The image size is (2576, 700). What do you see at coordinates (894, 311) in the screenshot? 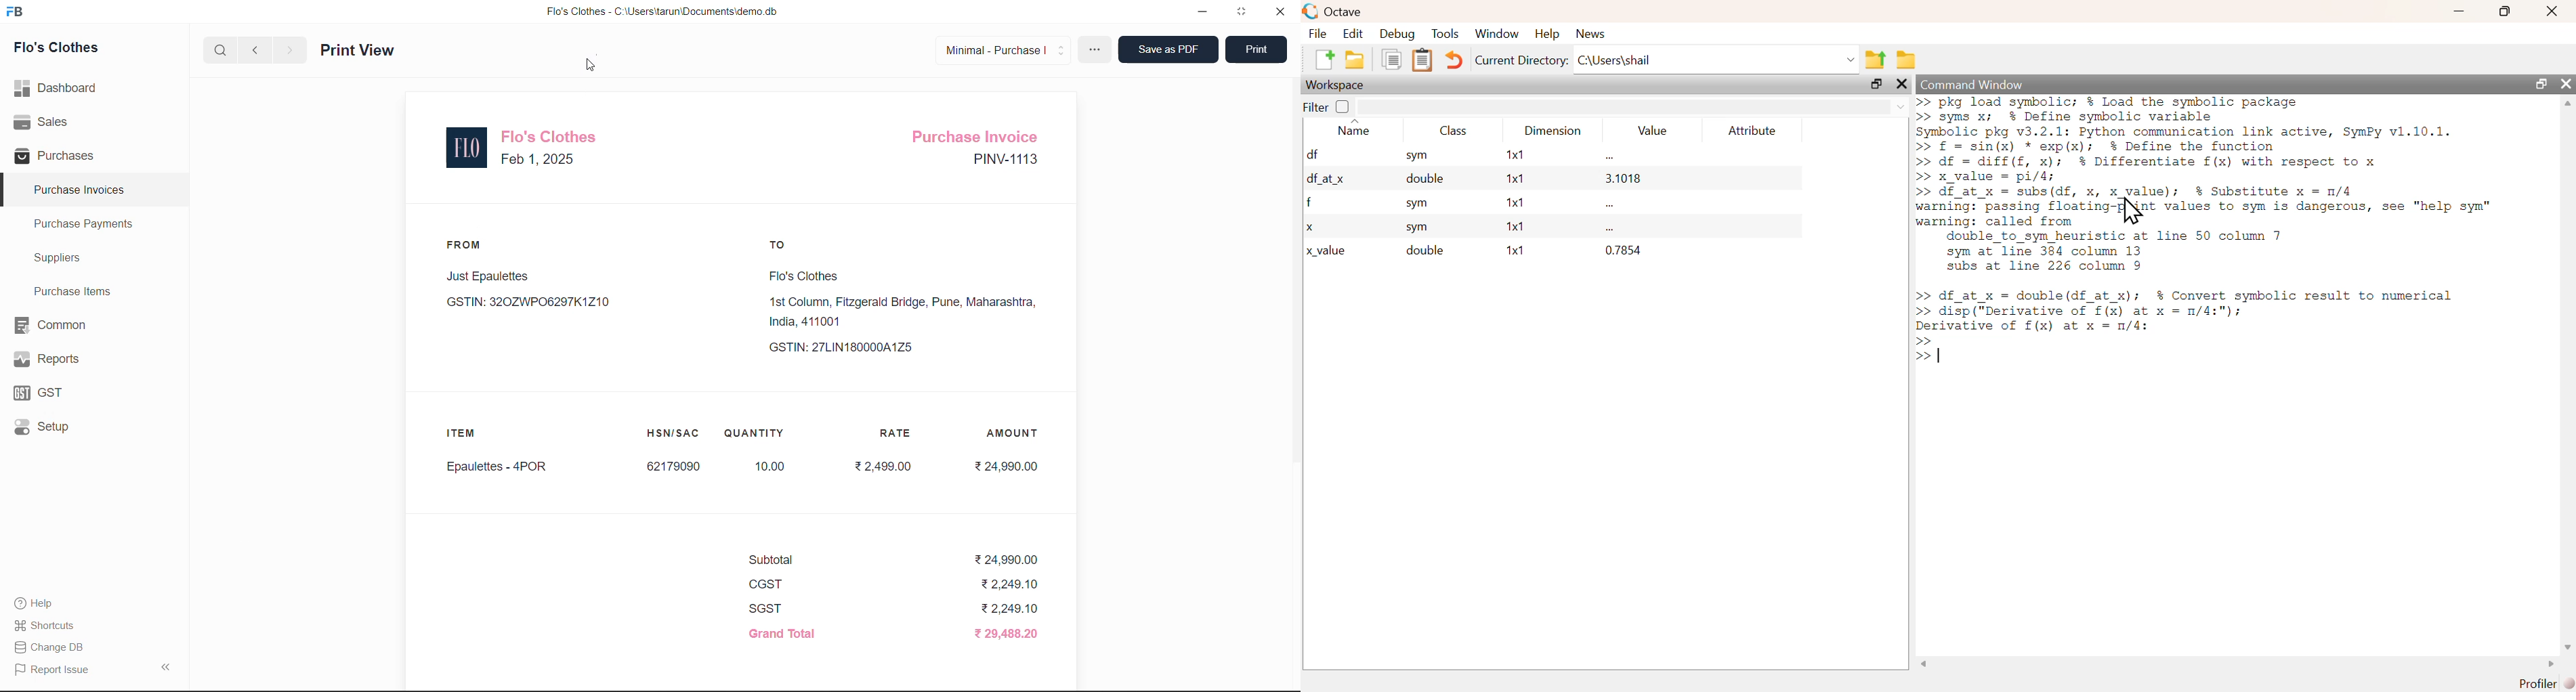
I see `Flo's Clothes1st Column, Fitzgerald Bridge, Pune, Maharashtra,India, 411001 GSTIN: 27LIN180000A1Z5` at bounding box center [894, 311].